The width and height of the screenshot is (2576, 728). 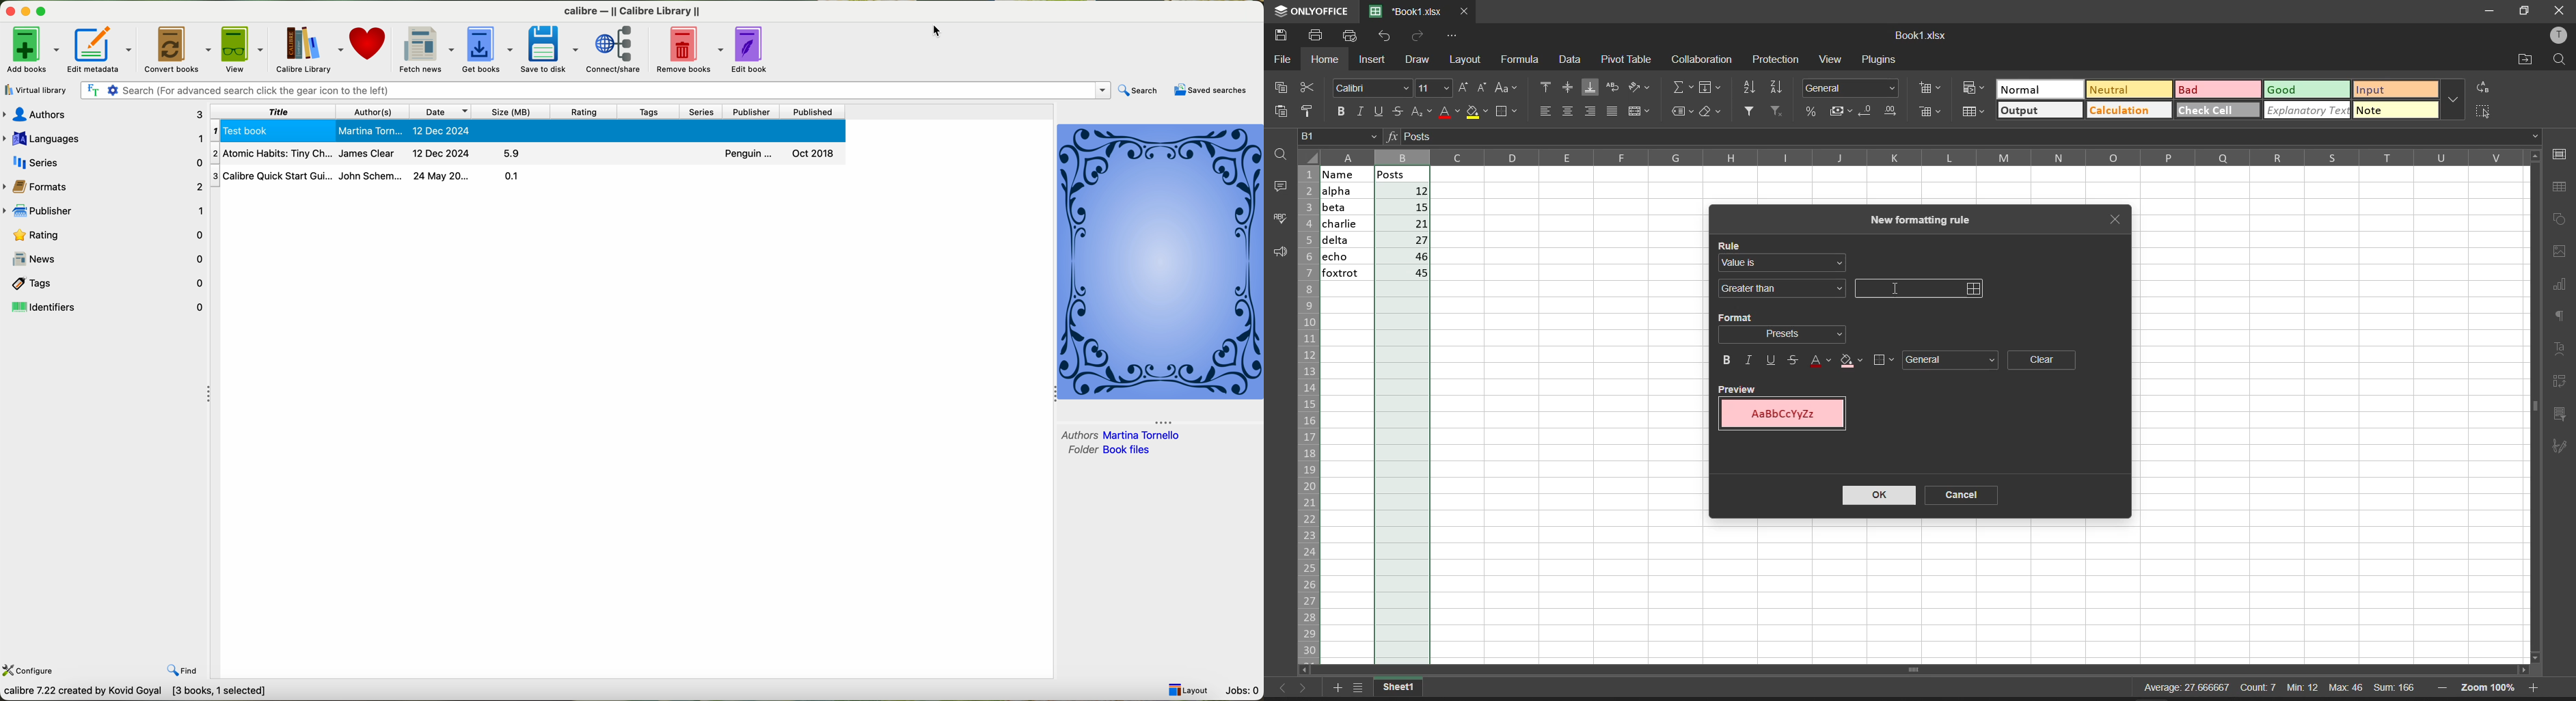 What do you see at coordinates (1402, 687) in the screenshot?
I see `current workbook` at bounding box center [1402, 687].